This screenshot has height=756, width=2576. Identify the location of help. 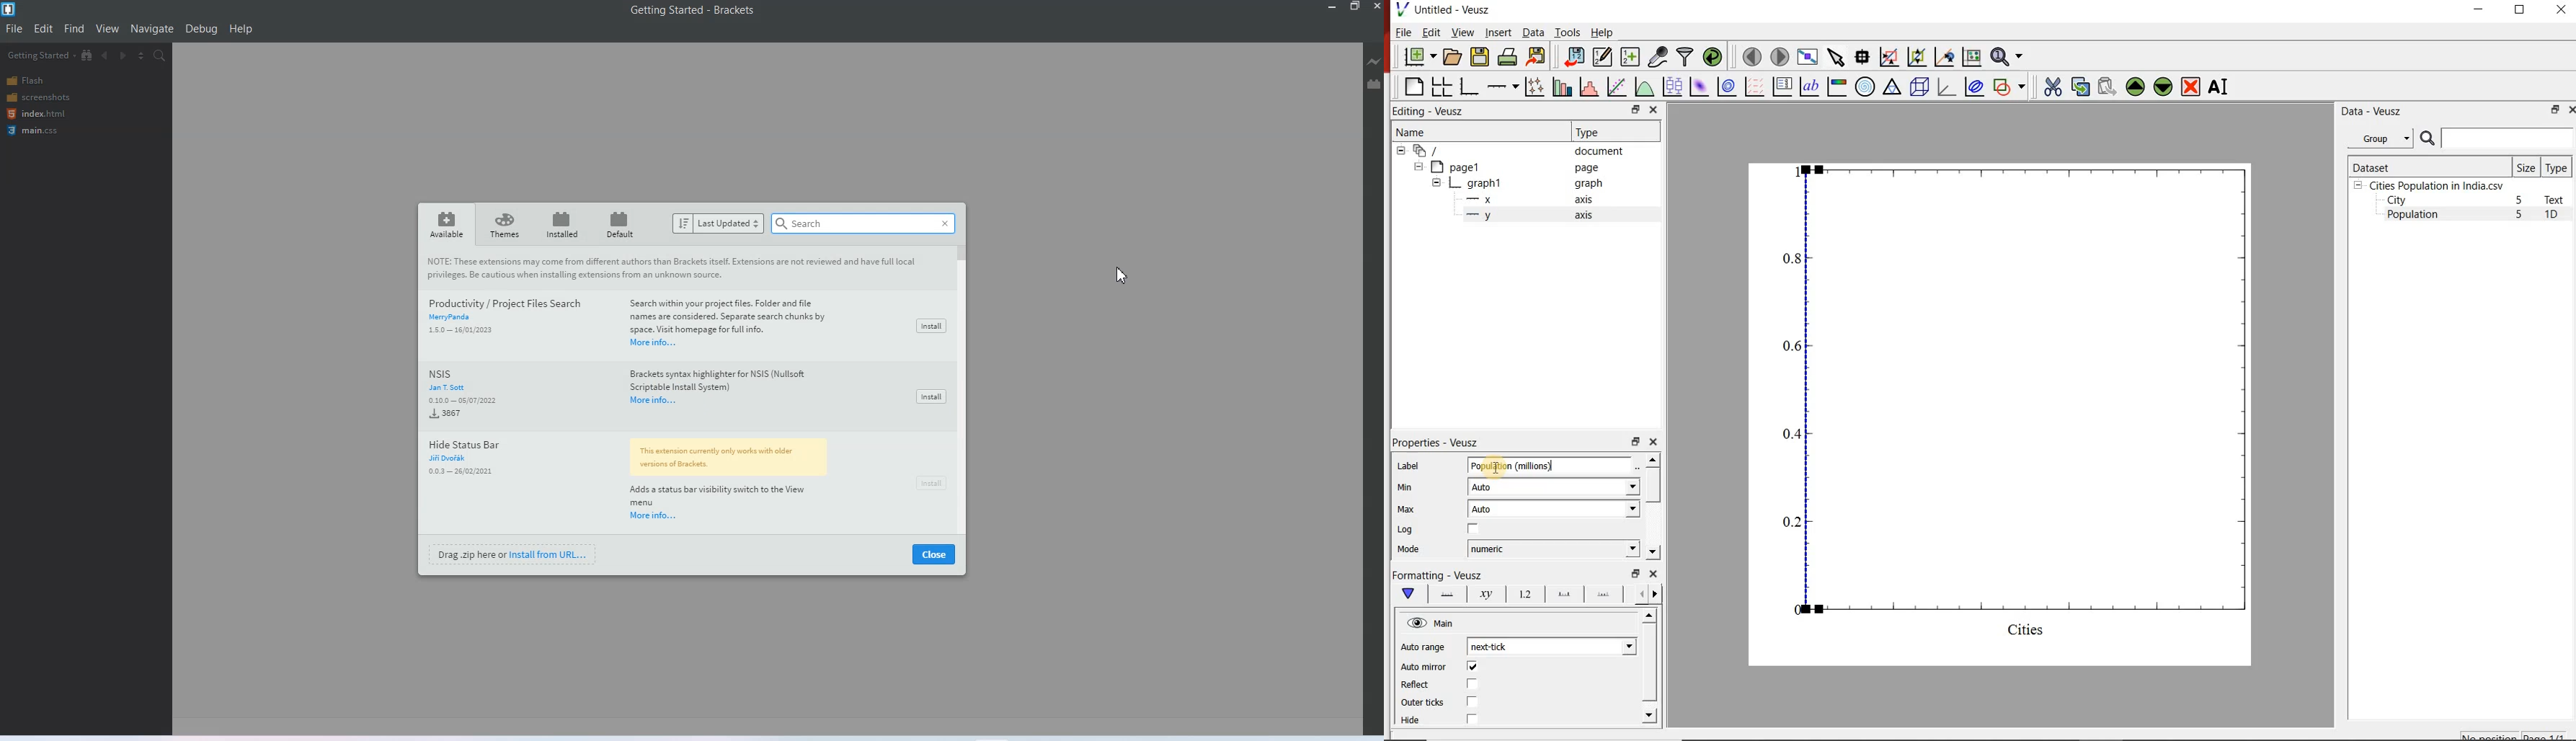
(241, 29).